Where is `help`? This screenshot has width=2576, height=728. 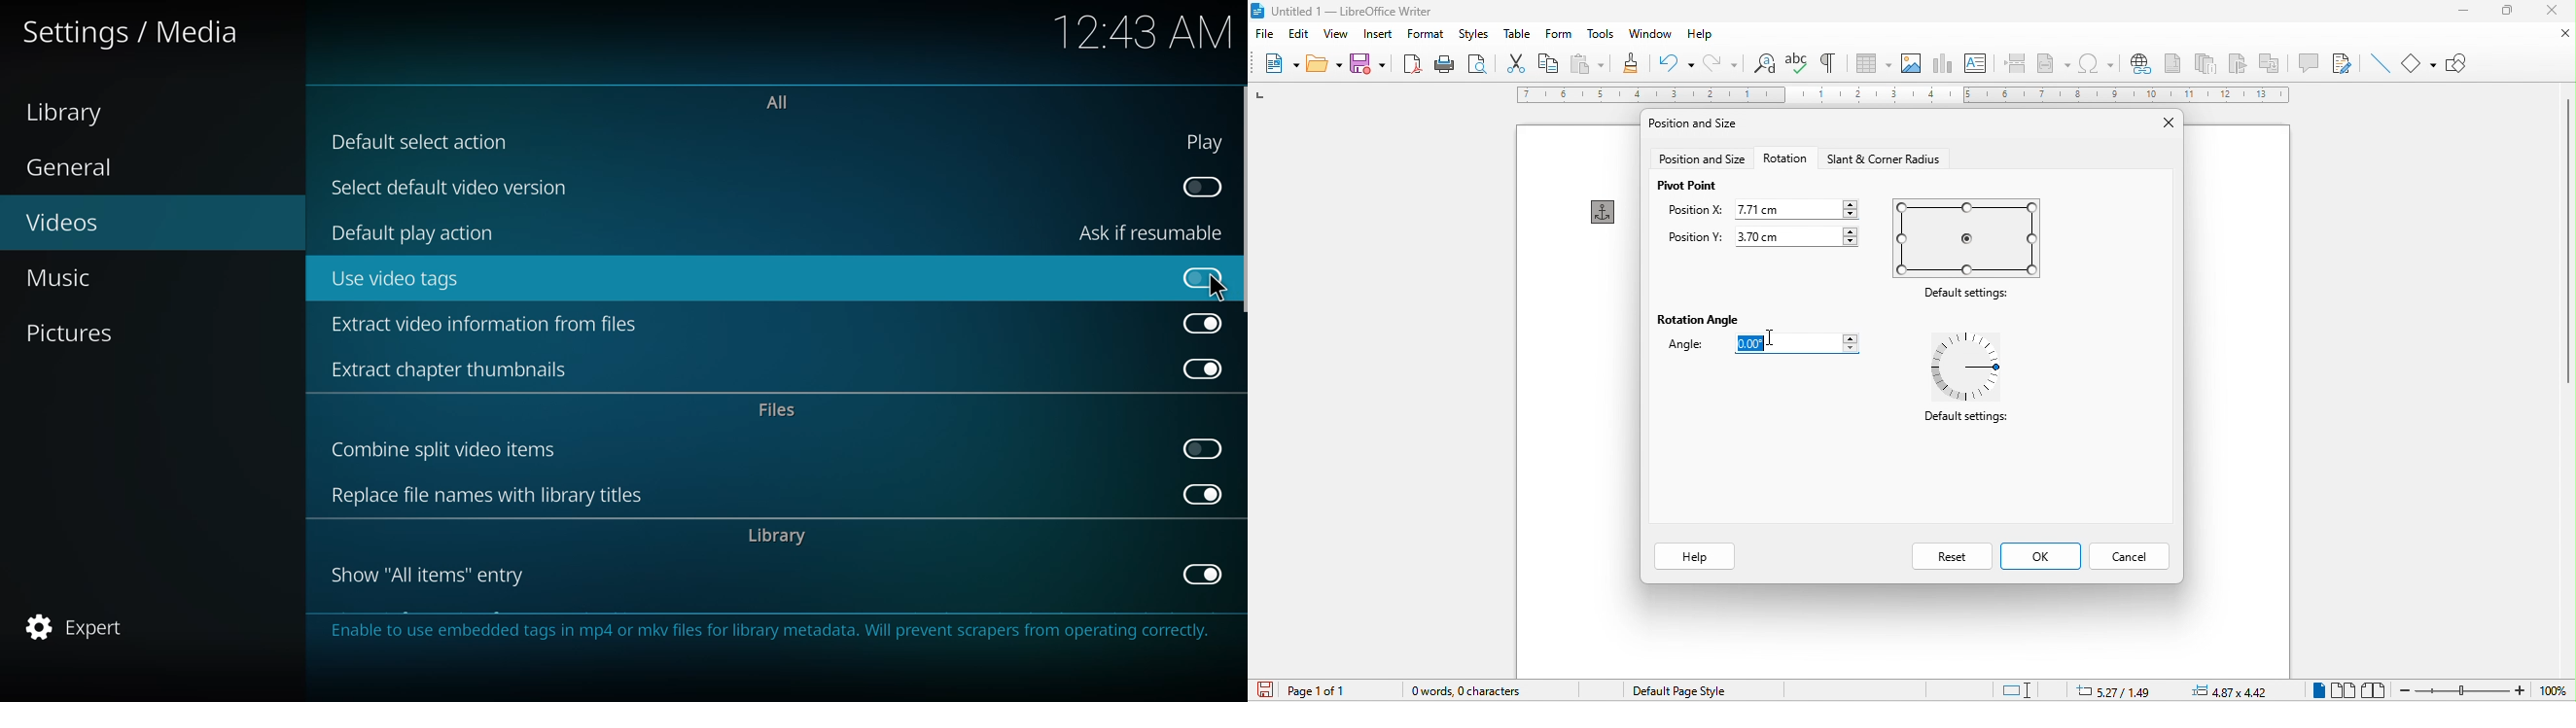 help is located at coordinates (1698, 35).